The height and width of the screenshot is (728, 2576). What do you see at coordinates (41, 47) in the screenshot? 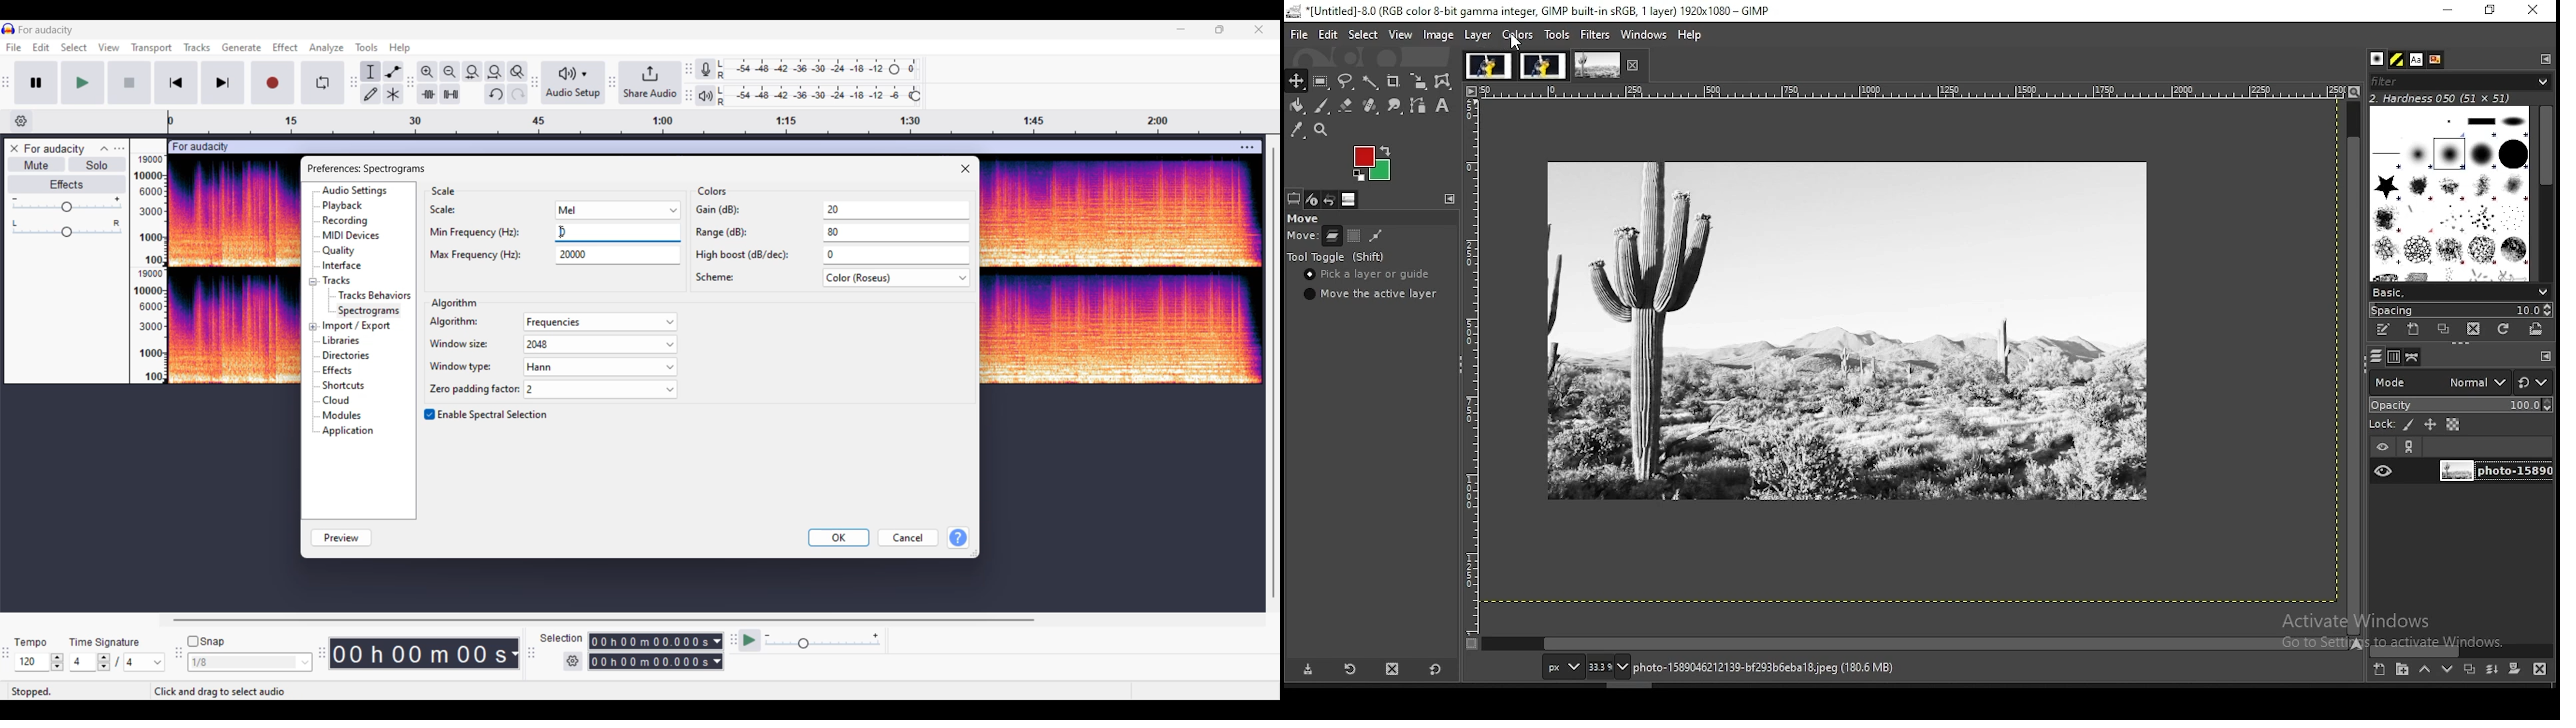
I see `Edit menu` at bounding box center [41, 47].